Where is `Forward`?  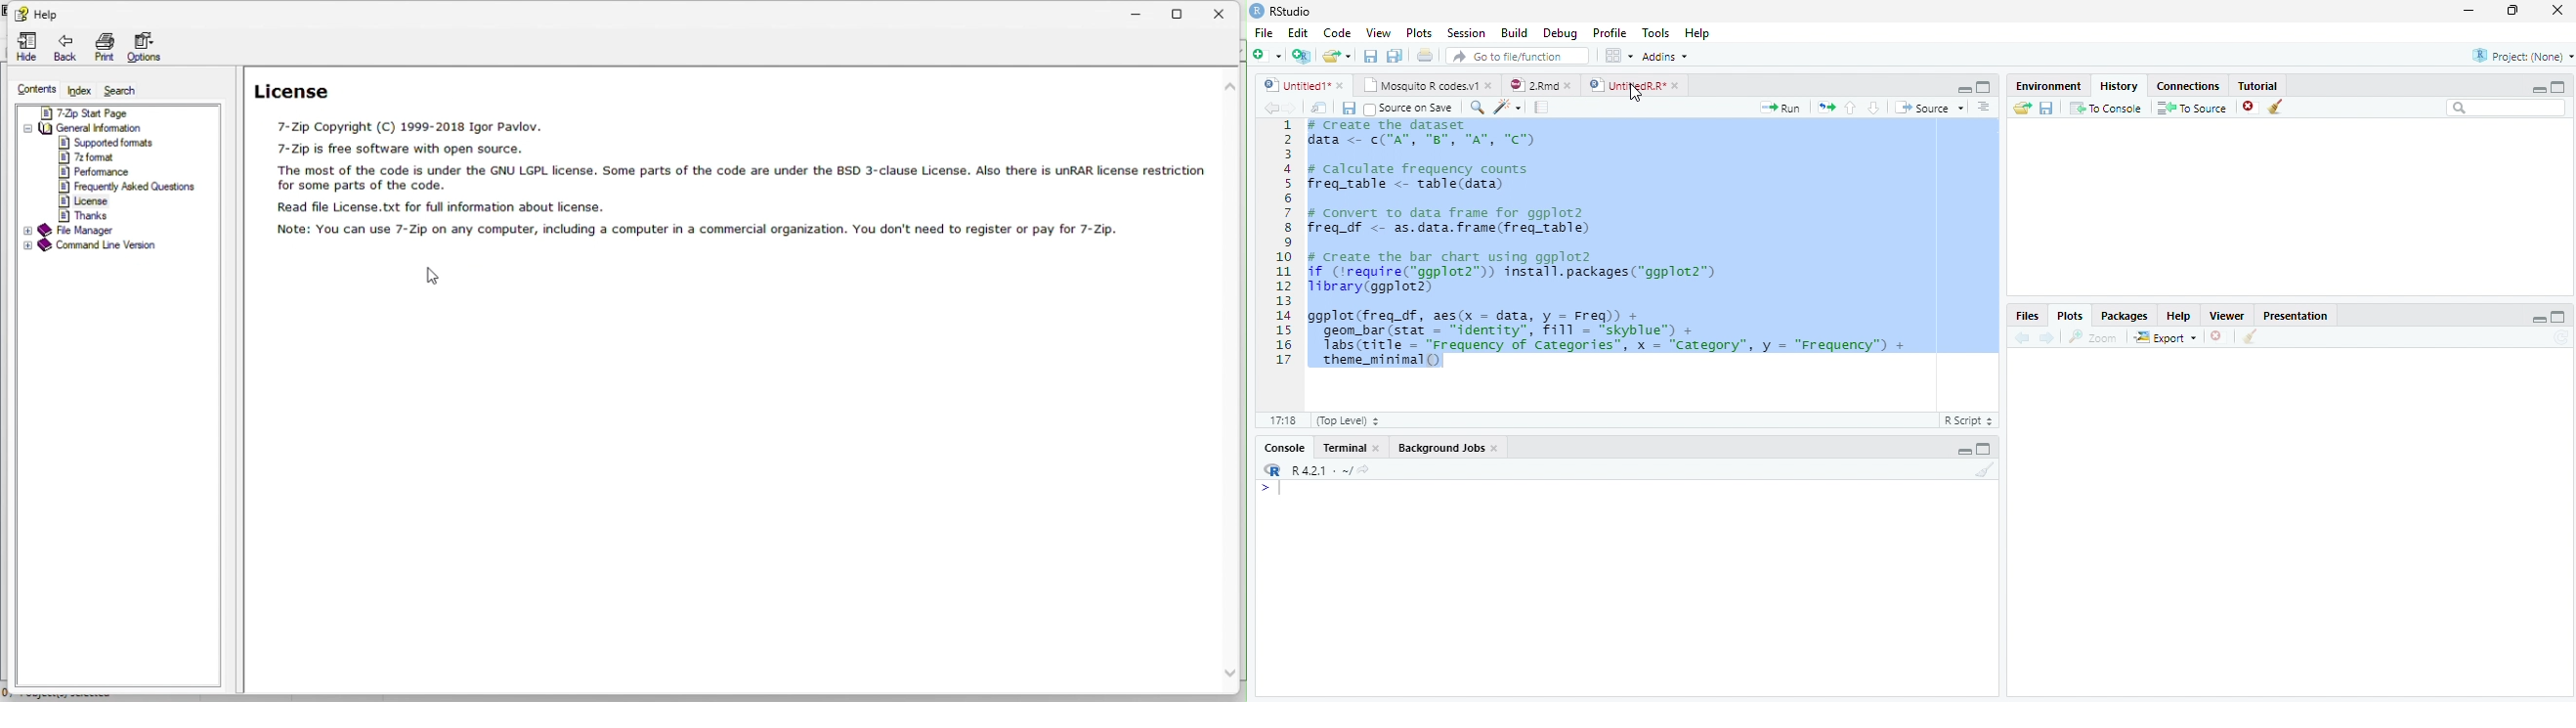
Forward is located at coordinates (1296, 108).